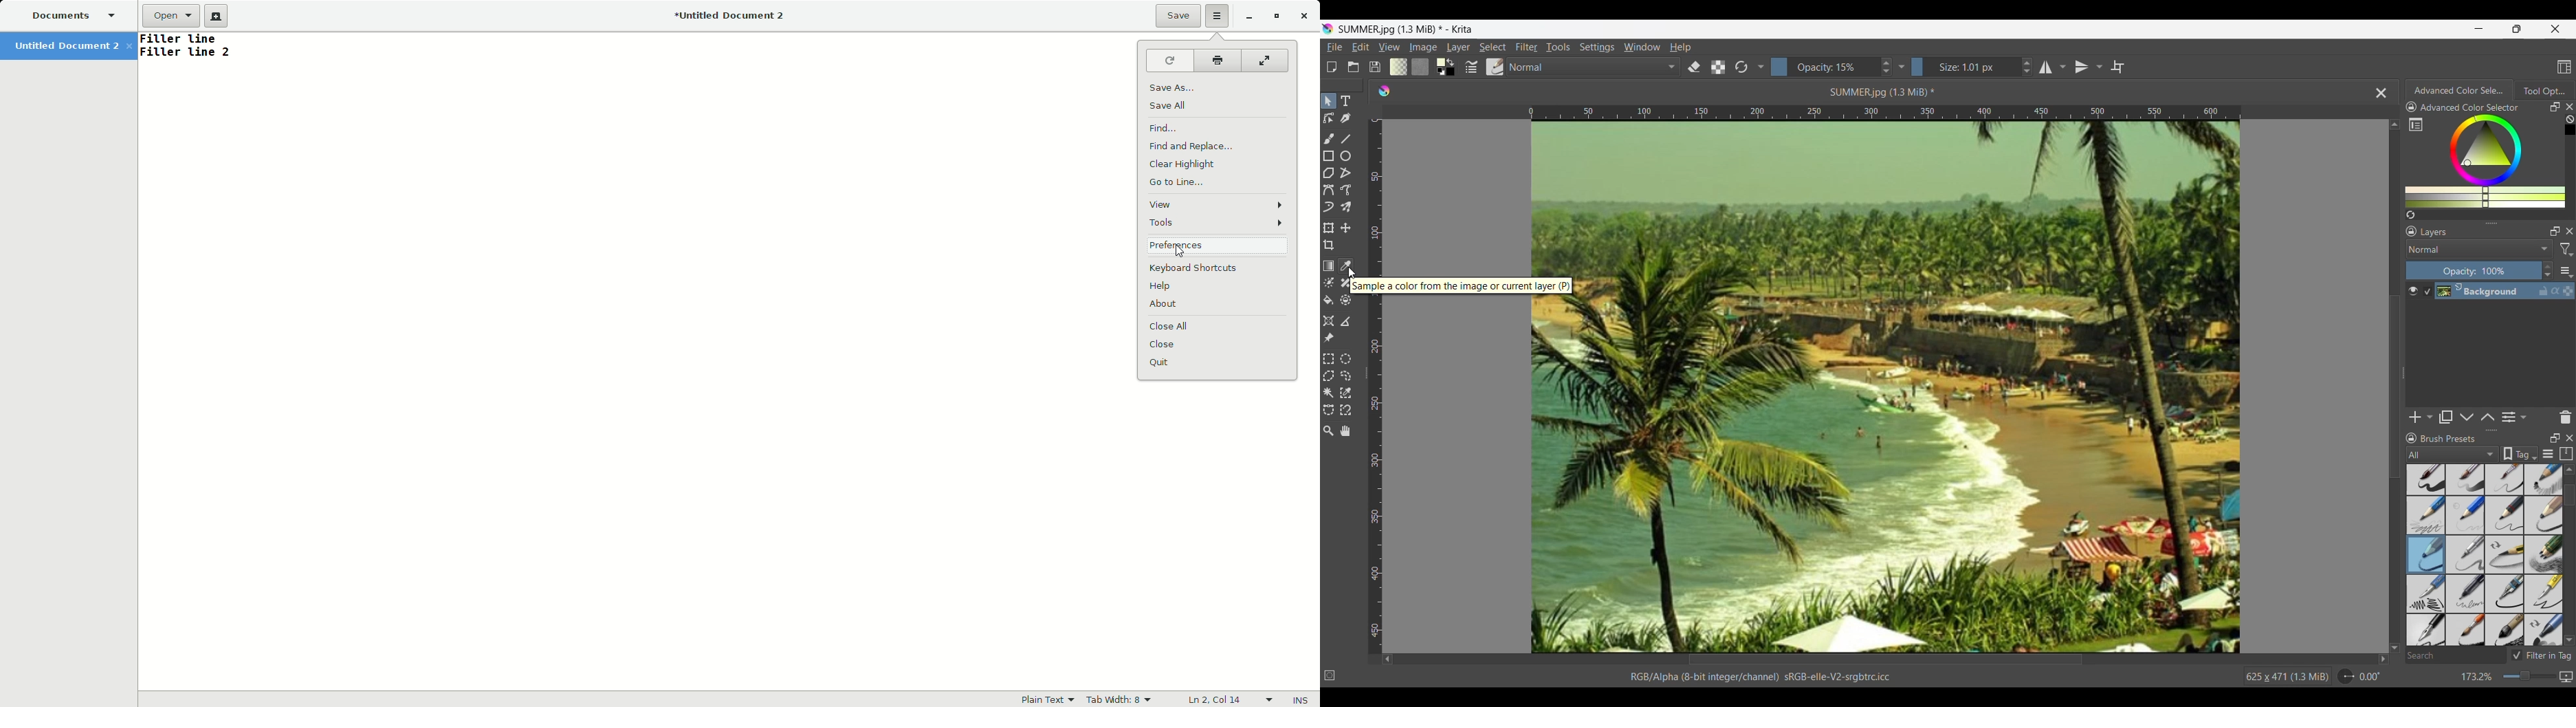 The width and height of the screenshot is (2576, 728). Describe the element at coordinates (2487, 417) in the screenshot. I see `Move layer or mask up` at that location.